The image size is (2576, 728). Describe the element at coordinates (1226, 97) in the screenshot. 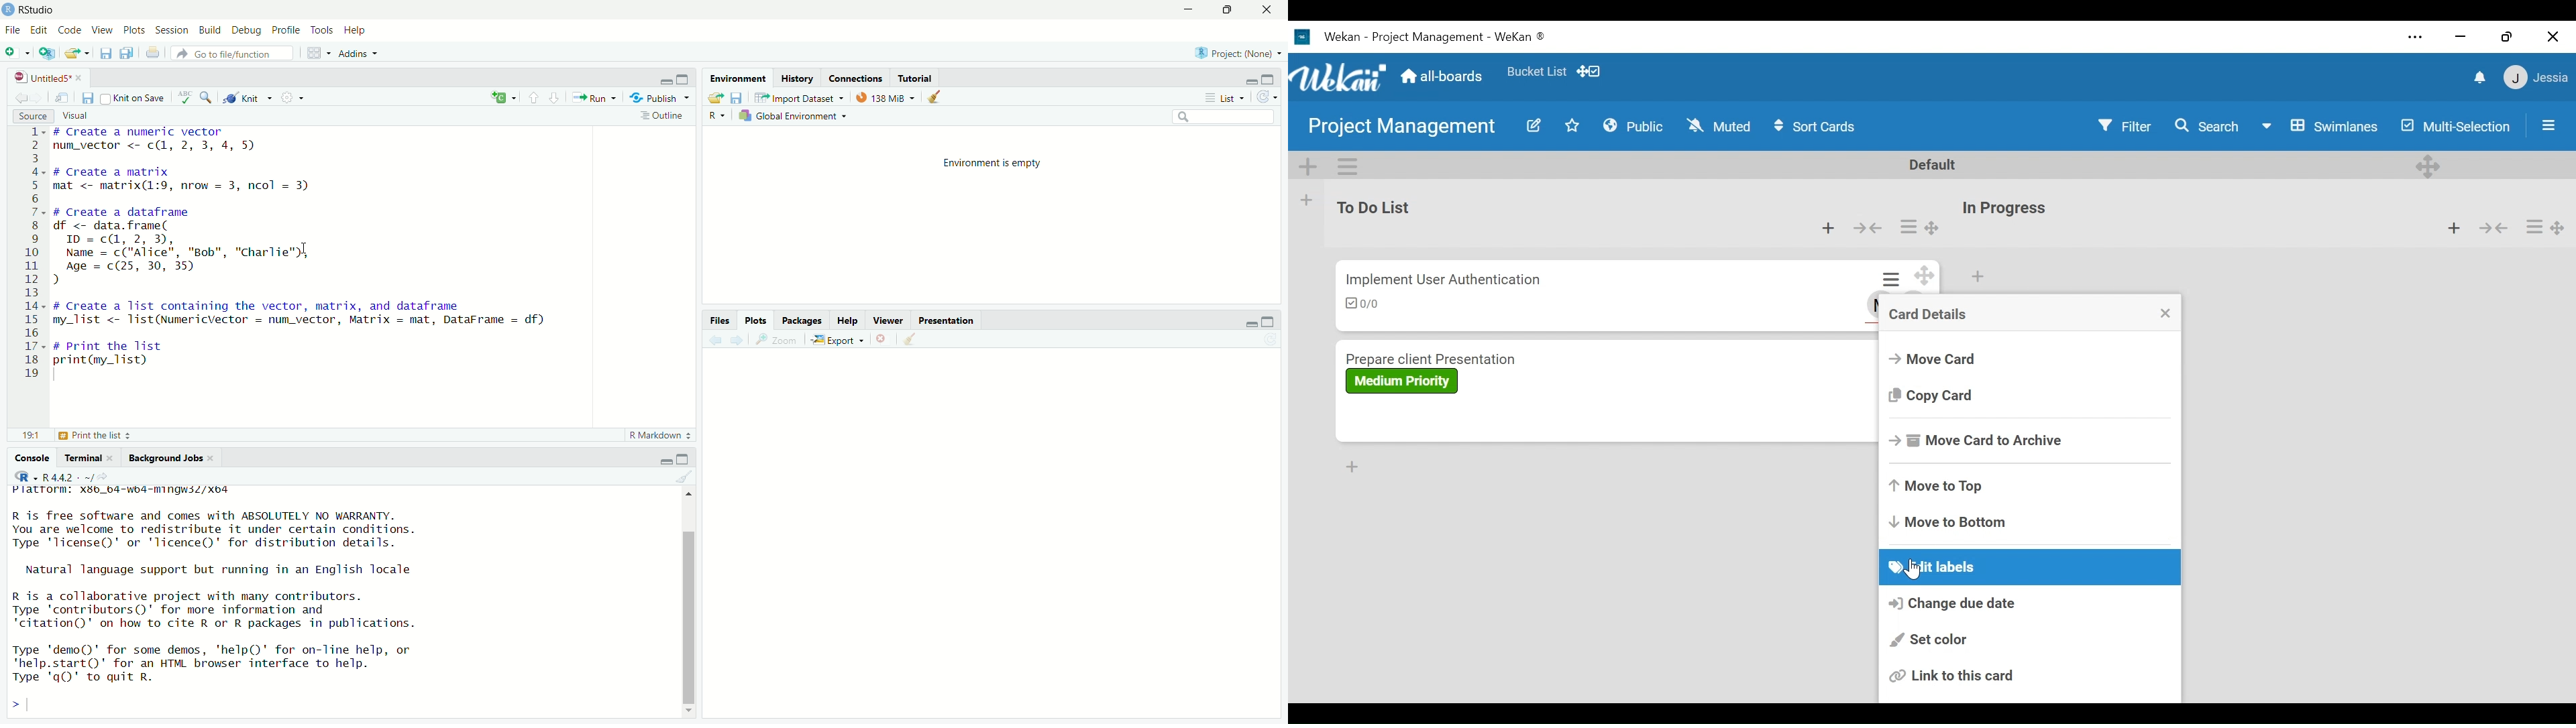

I see `List ~` at that location.